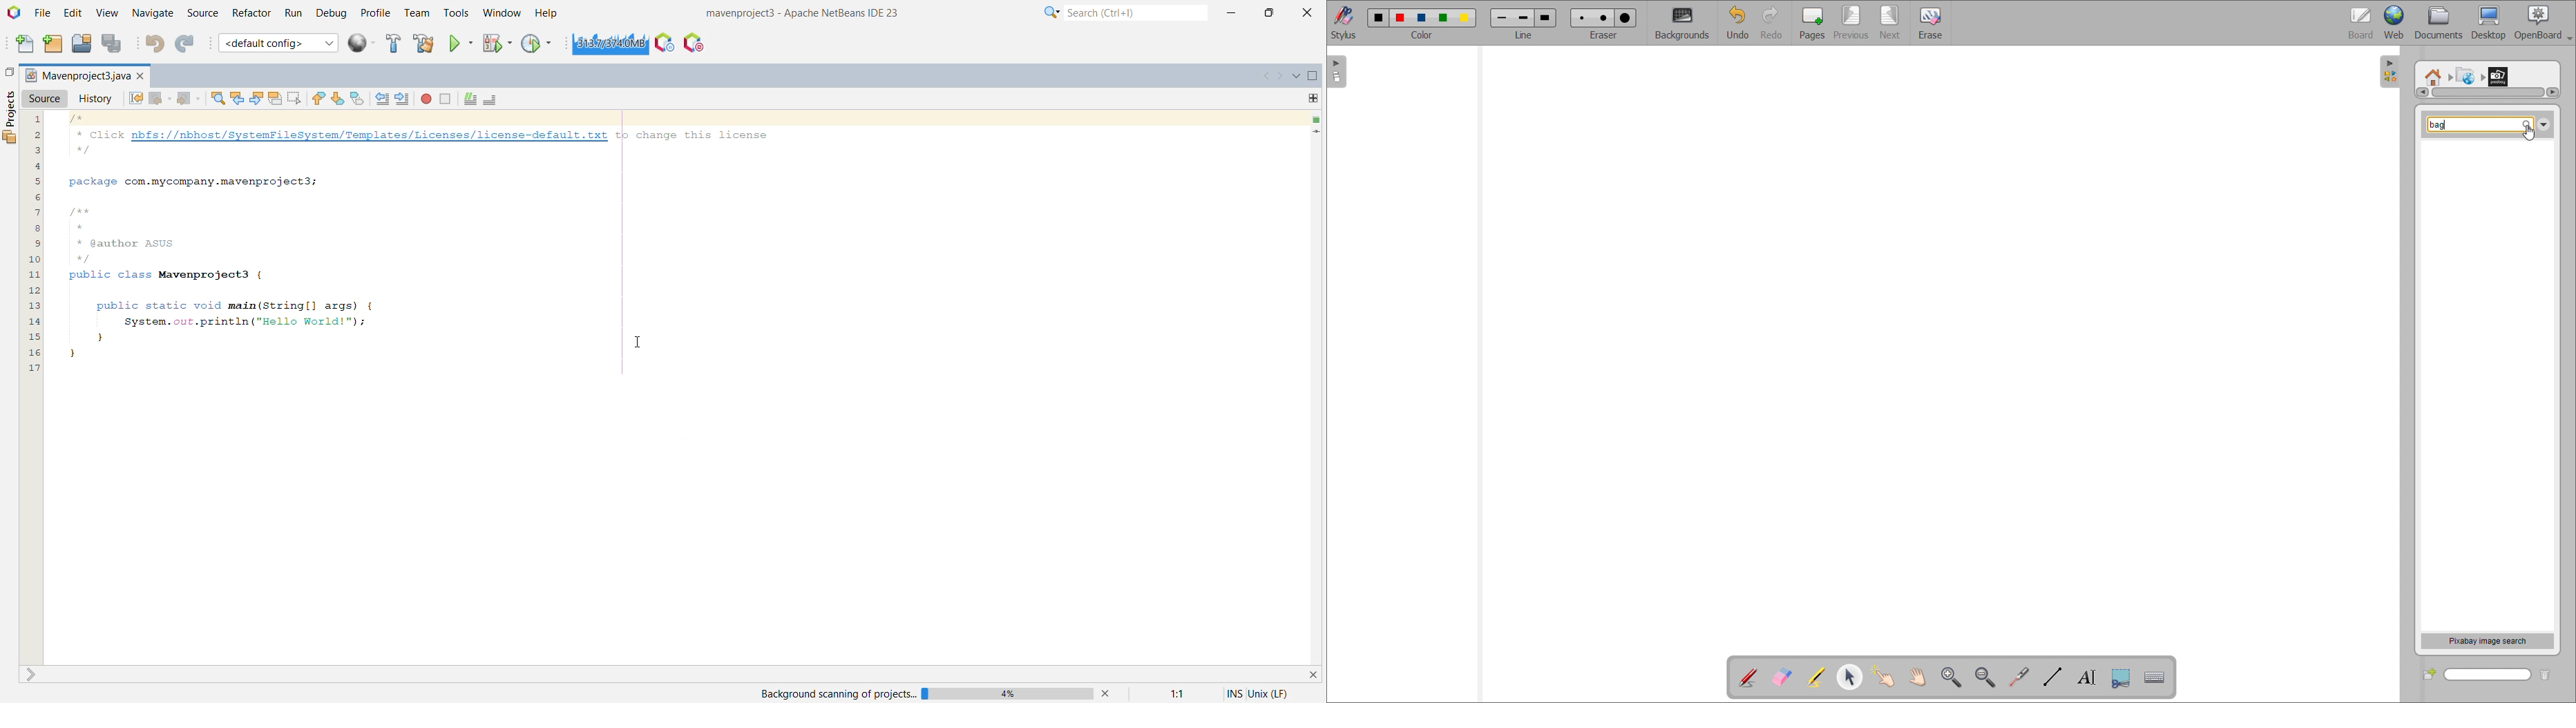 This screenshot has height=728, width=2576. What do you see at coordinates (1930, 344) in the screenshot?
I see `board space` at bounding box center [1930, 344].